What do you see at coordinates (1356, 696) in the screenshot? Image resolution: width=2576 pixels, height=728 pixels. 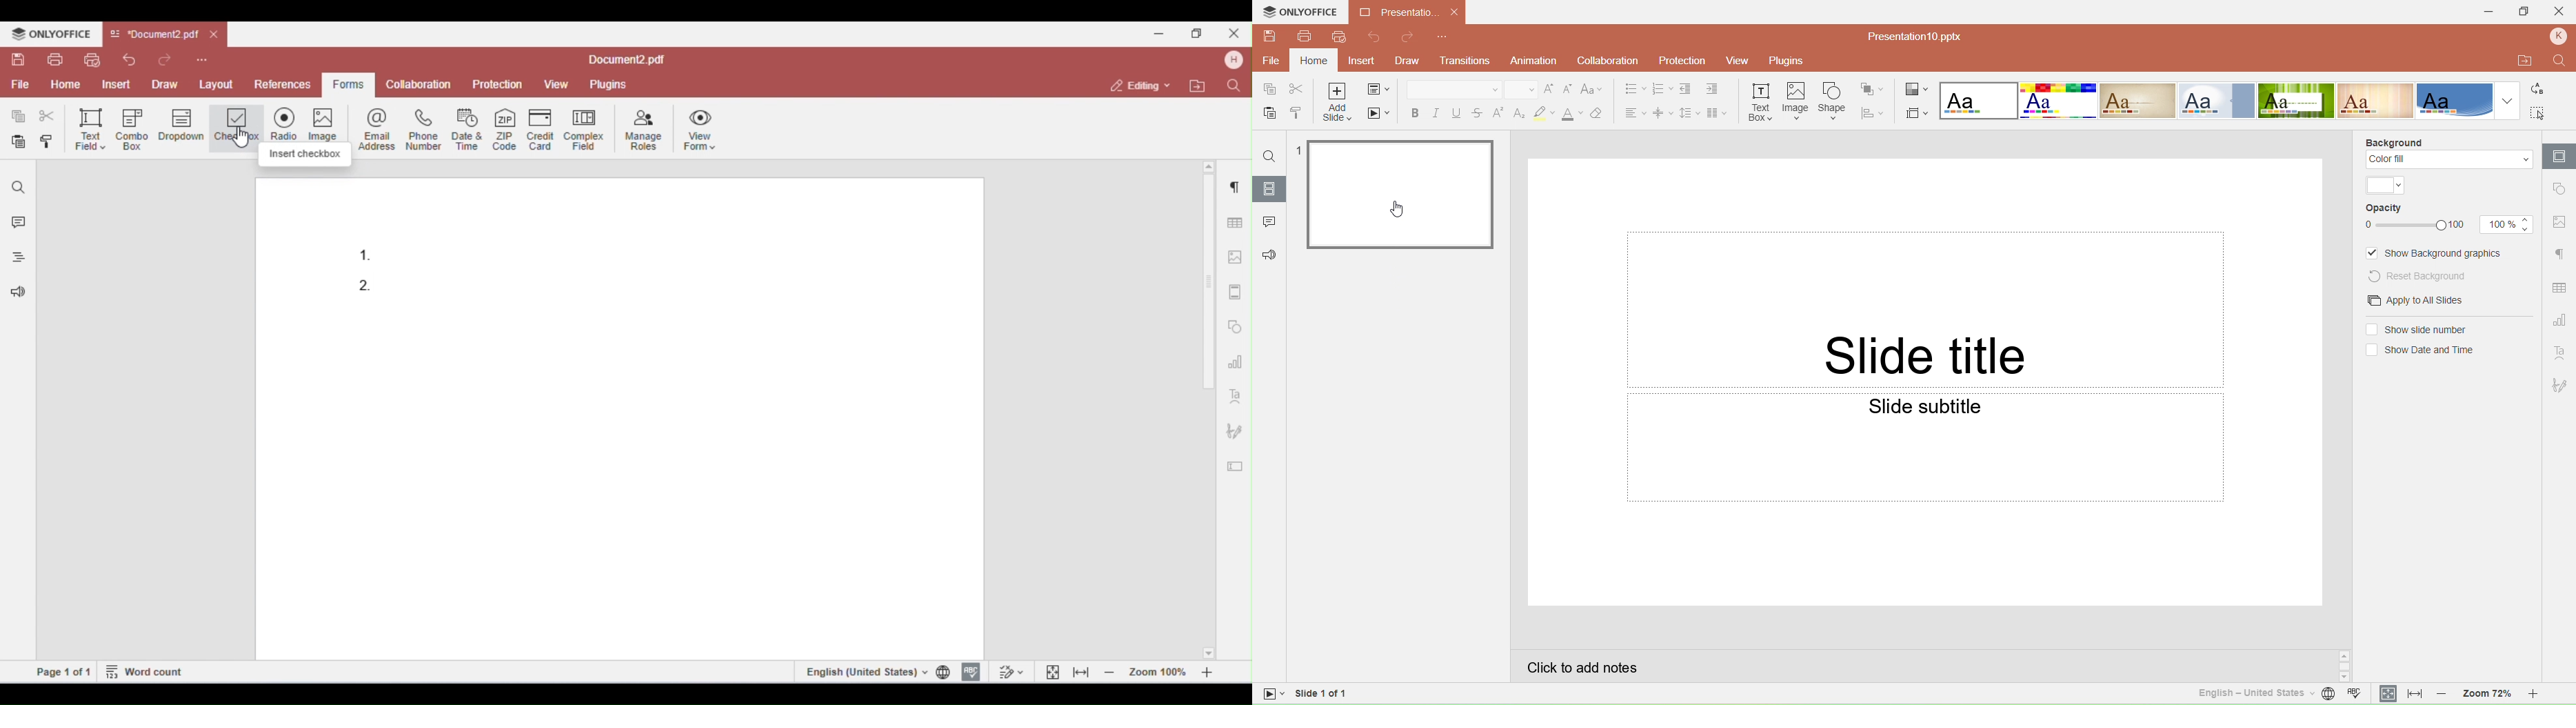 I see `Slide 1 of 1` at bounding box center [1356, 696].